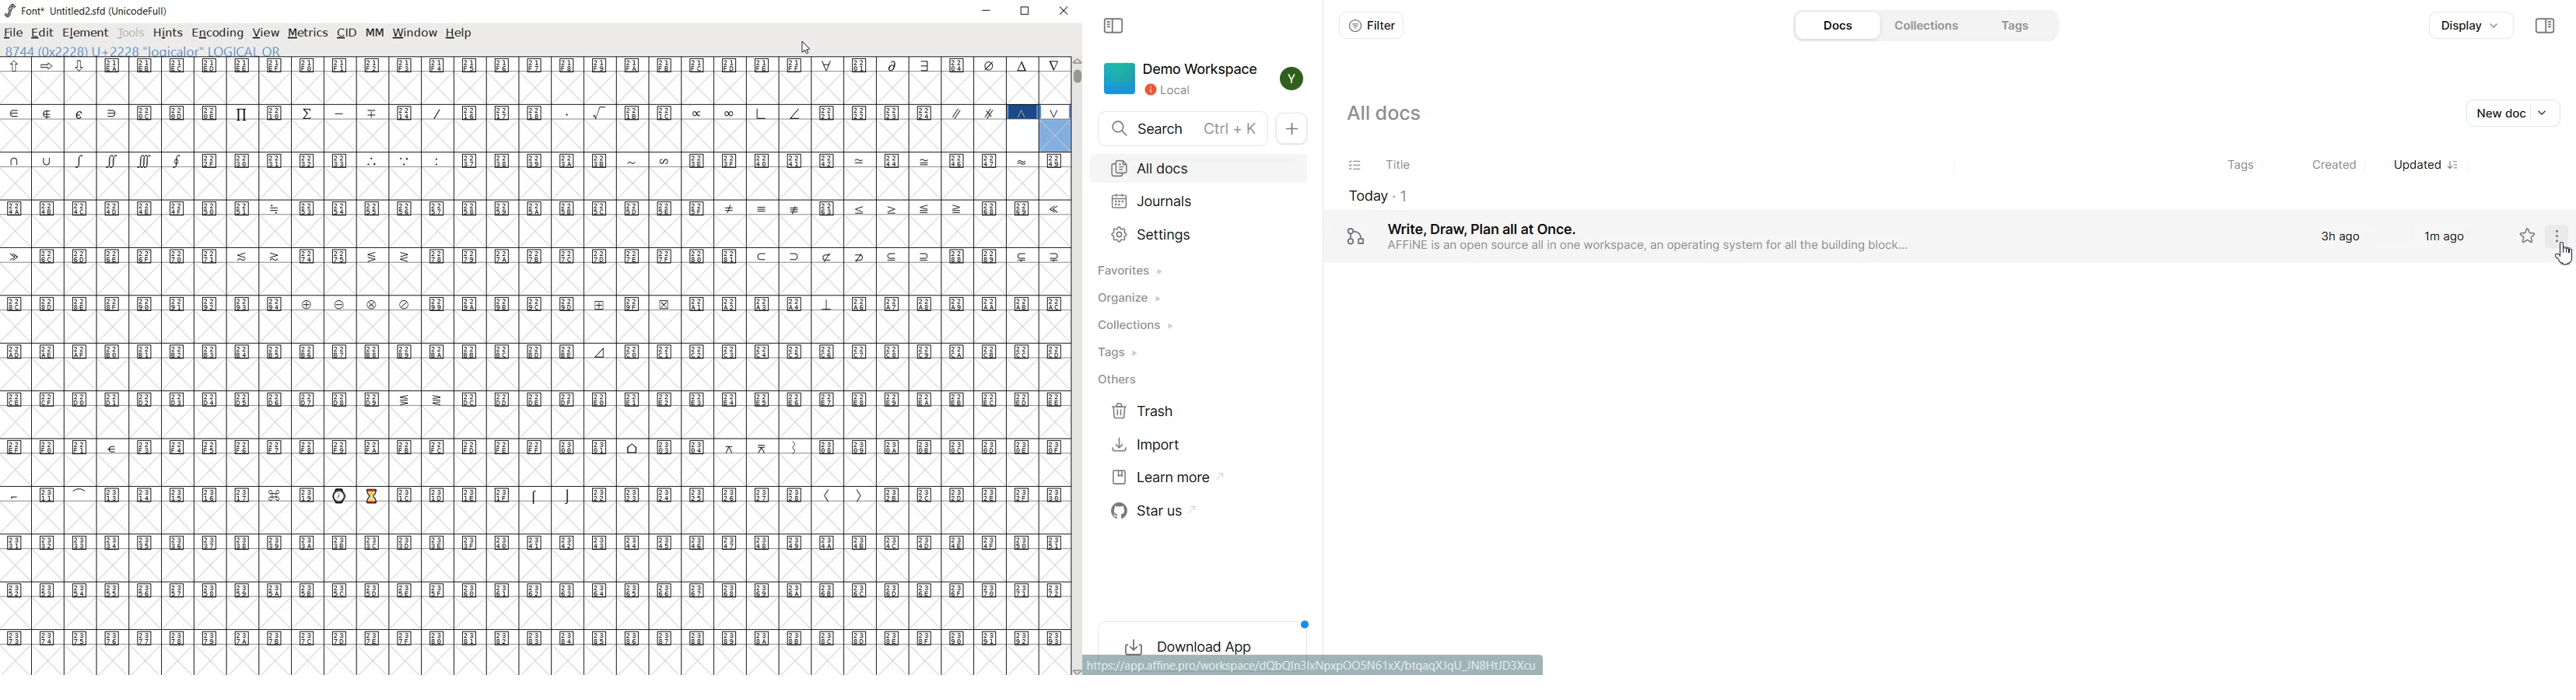 This screenshot has height=700, width=2576. I want to click on Demo workspace, so click(1181, 79).